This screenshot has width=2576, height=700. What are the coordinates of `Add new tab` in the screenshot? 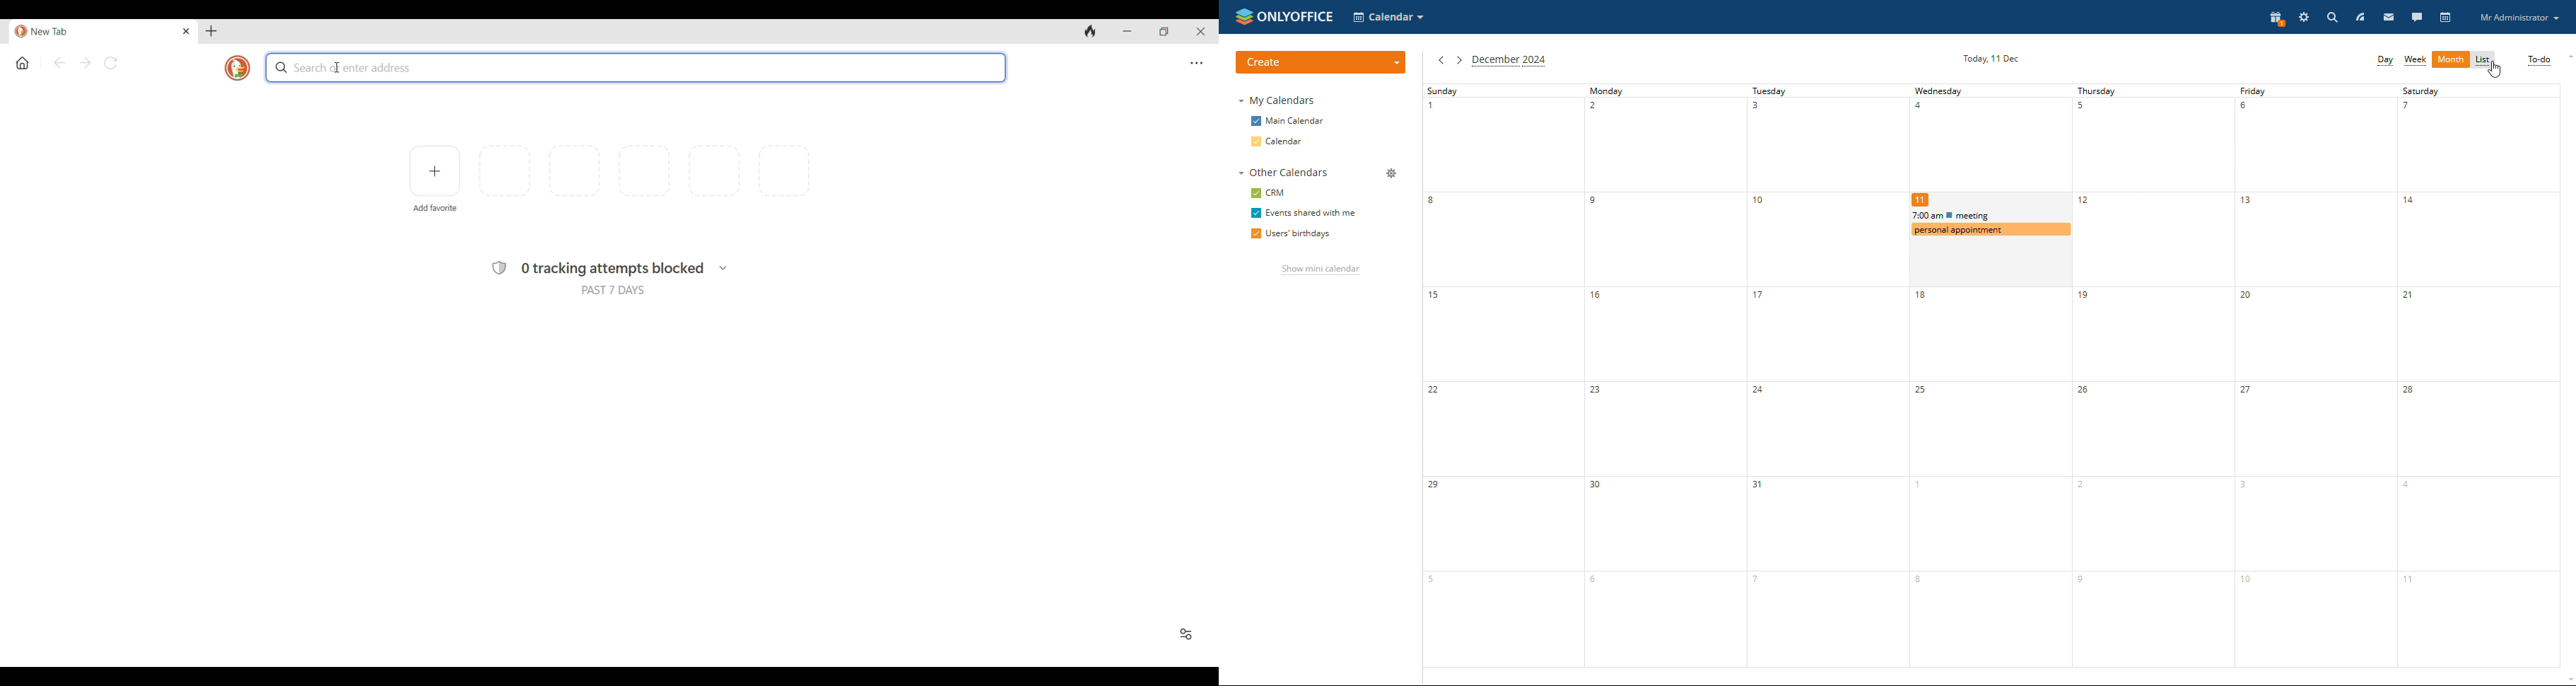 It's located at (211, 31).